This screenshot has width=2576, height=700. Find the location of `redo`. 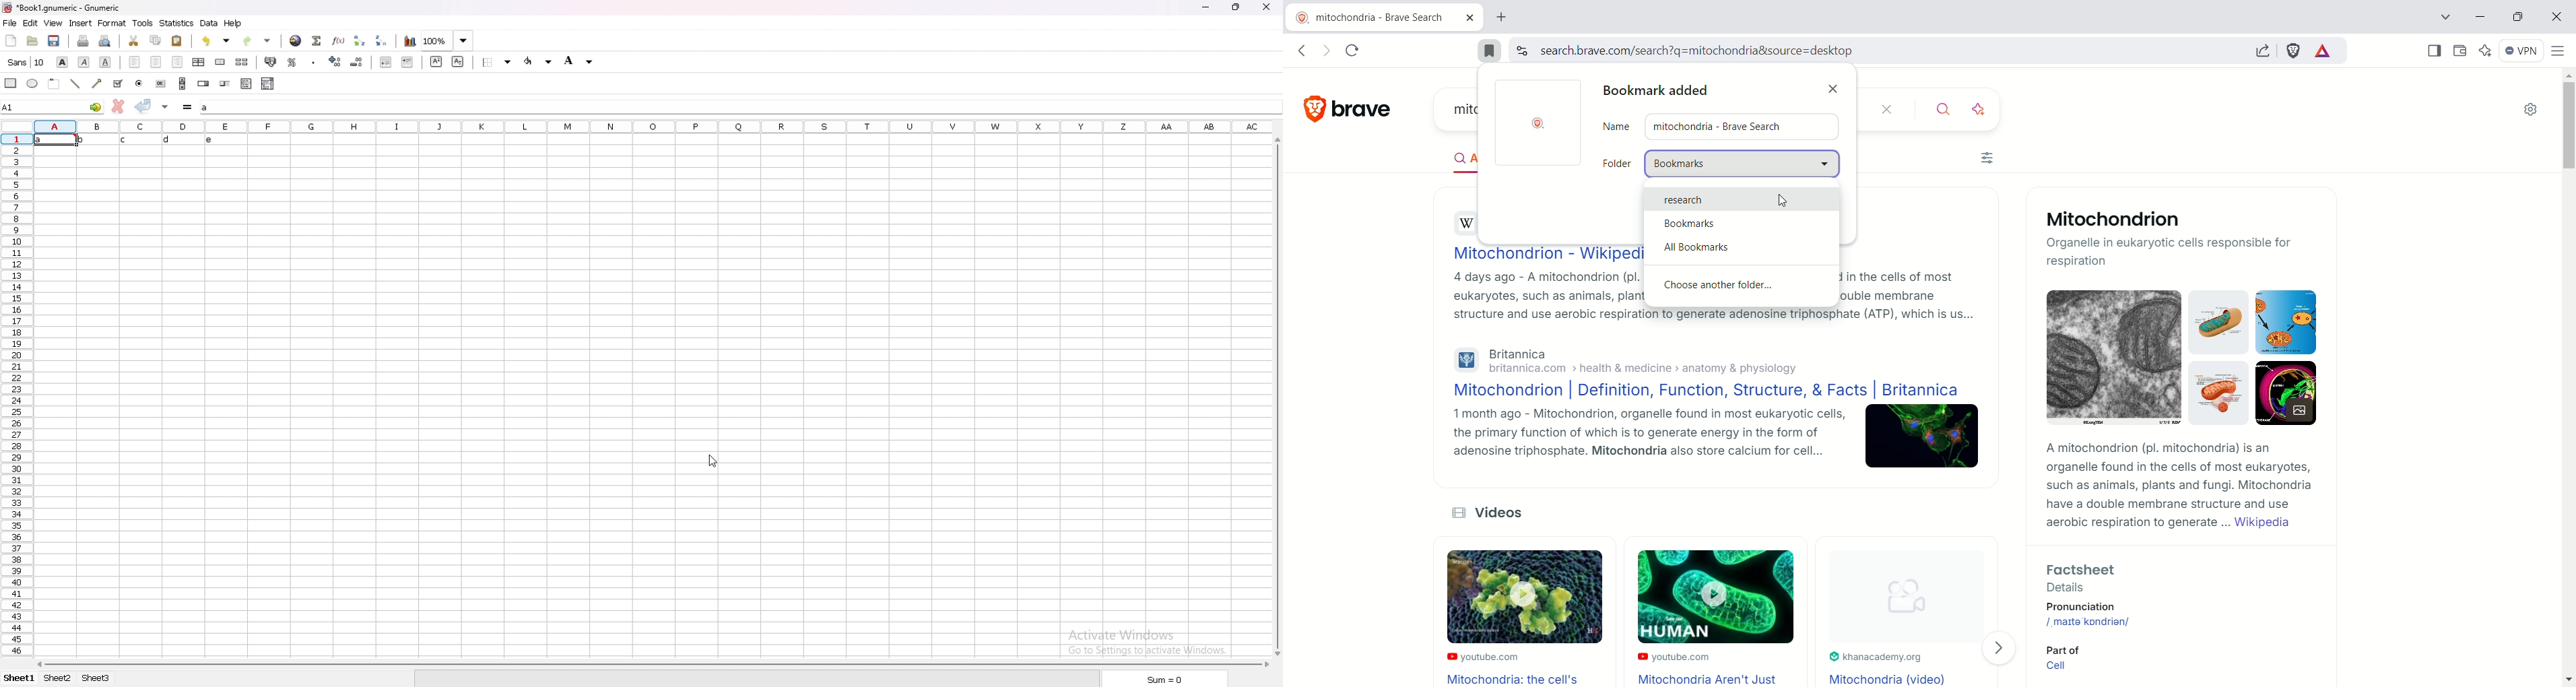

redo is located at coordinates (257, 41).